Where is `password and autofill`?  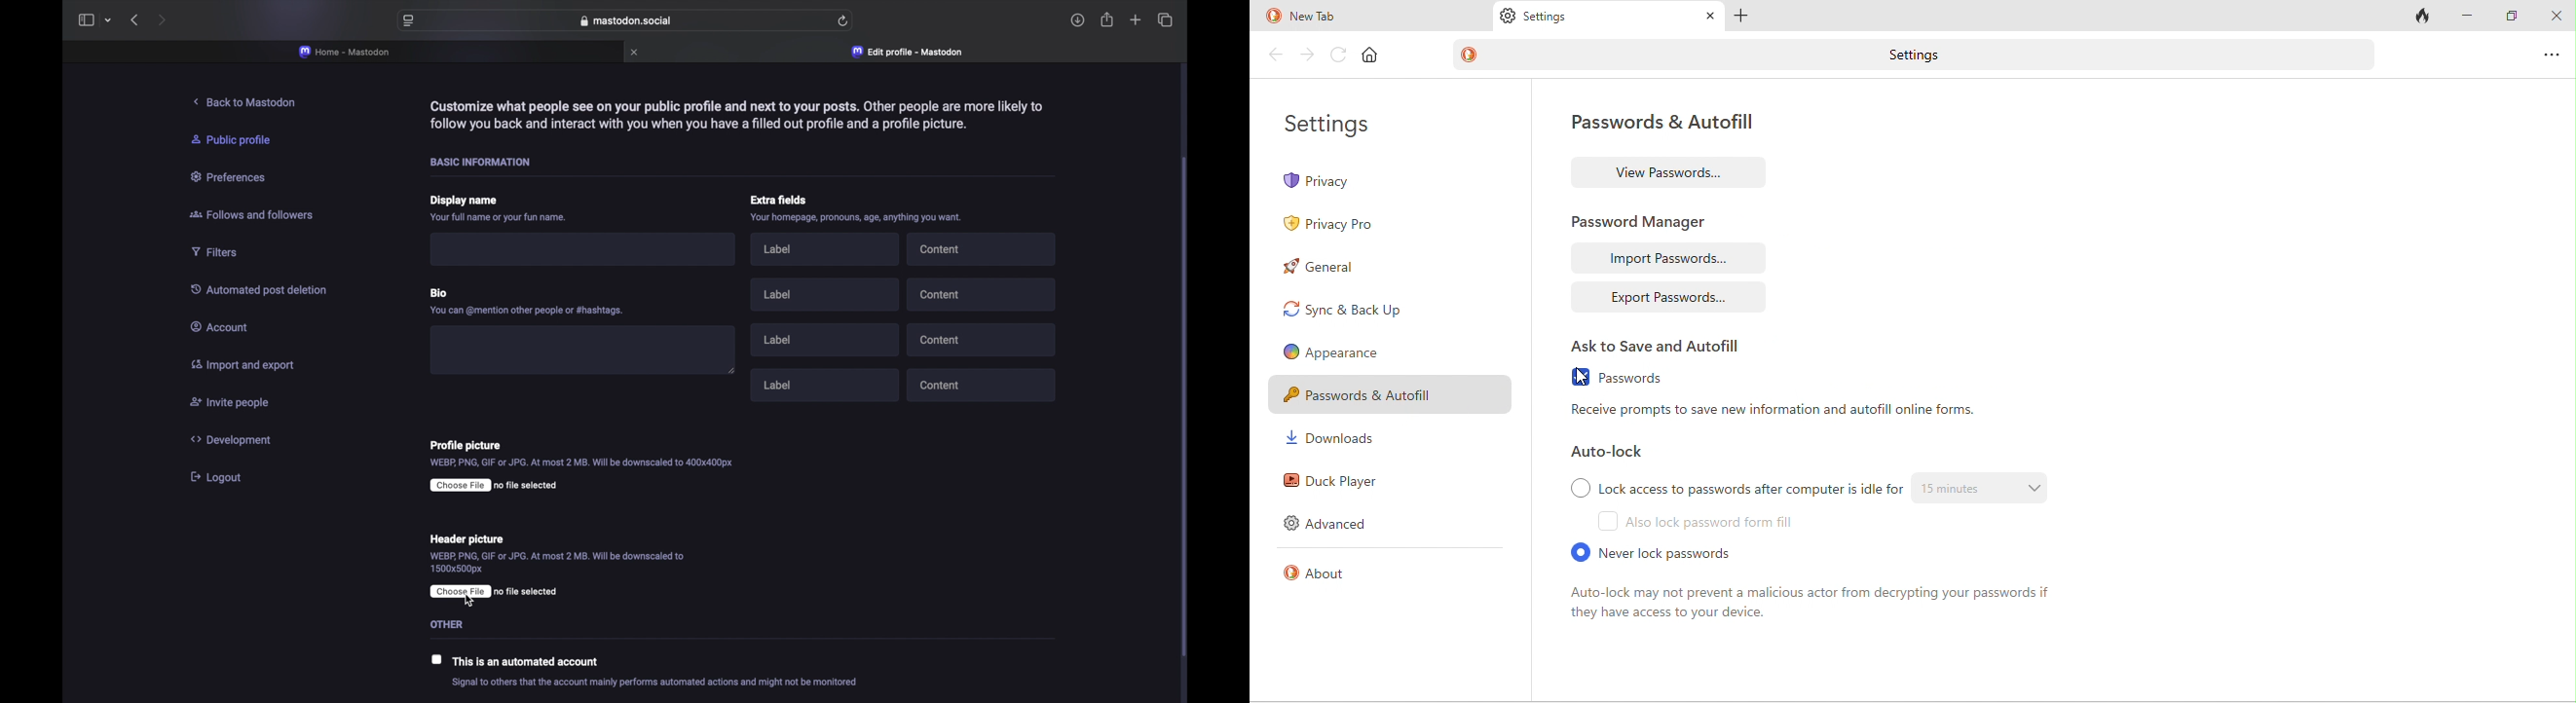 password and autofill is located at coordinates (1657, 125).